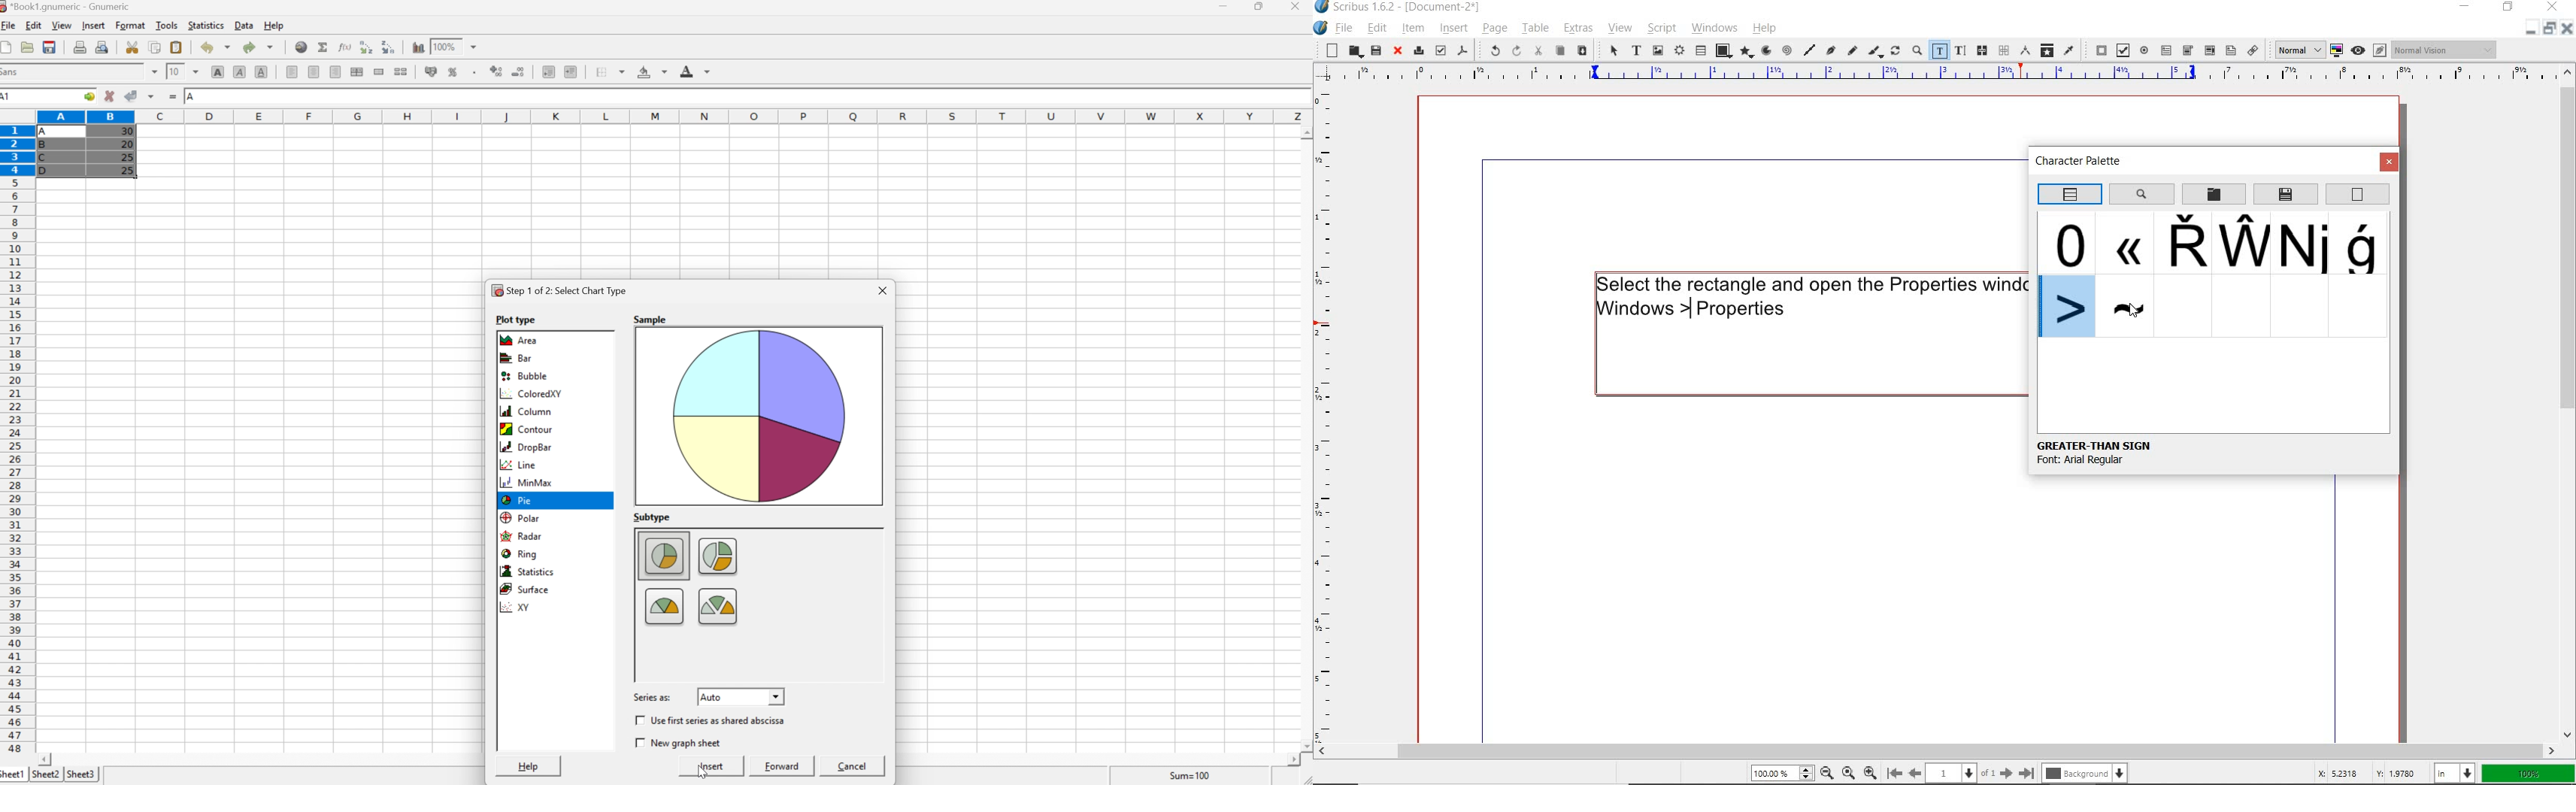  Describe the element at coordinates (1224, 6) in the screenshot. I see `Minimize` at that location.